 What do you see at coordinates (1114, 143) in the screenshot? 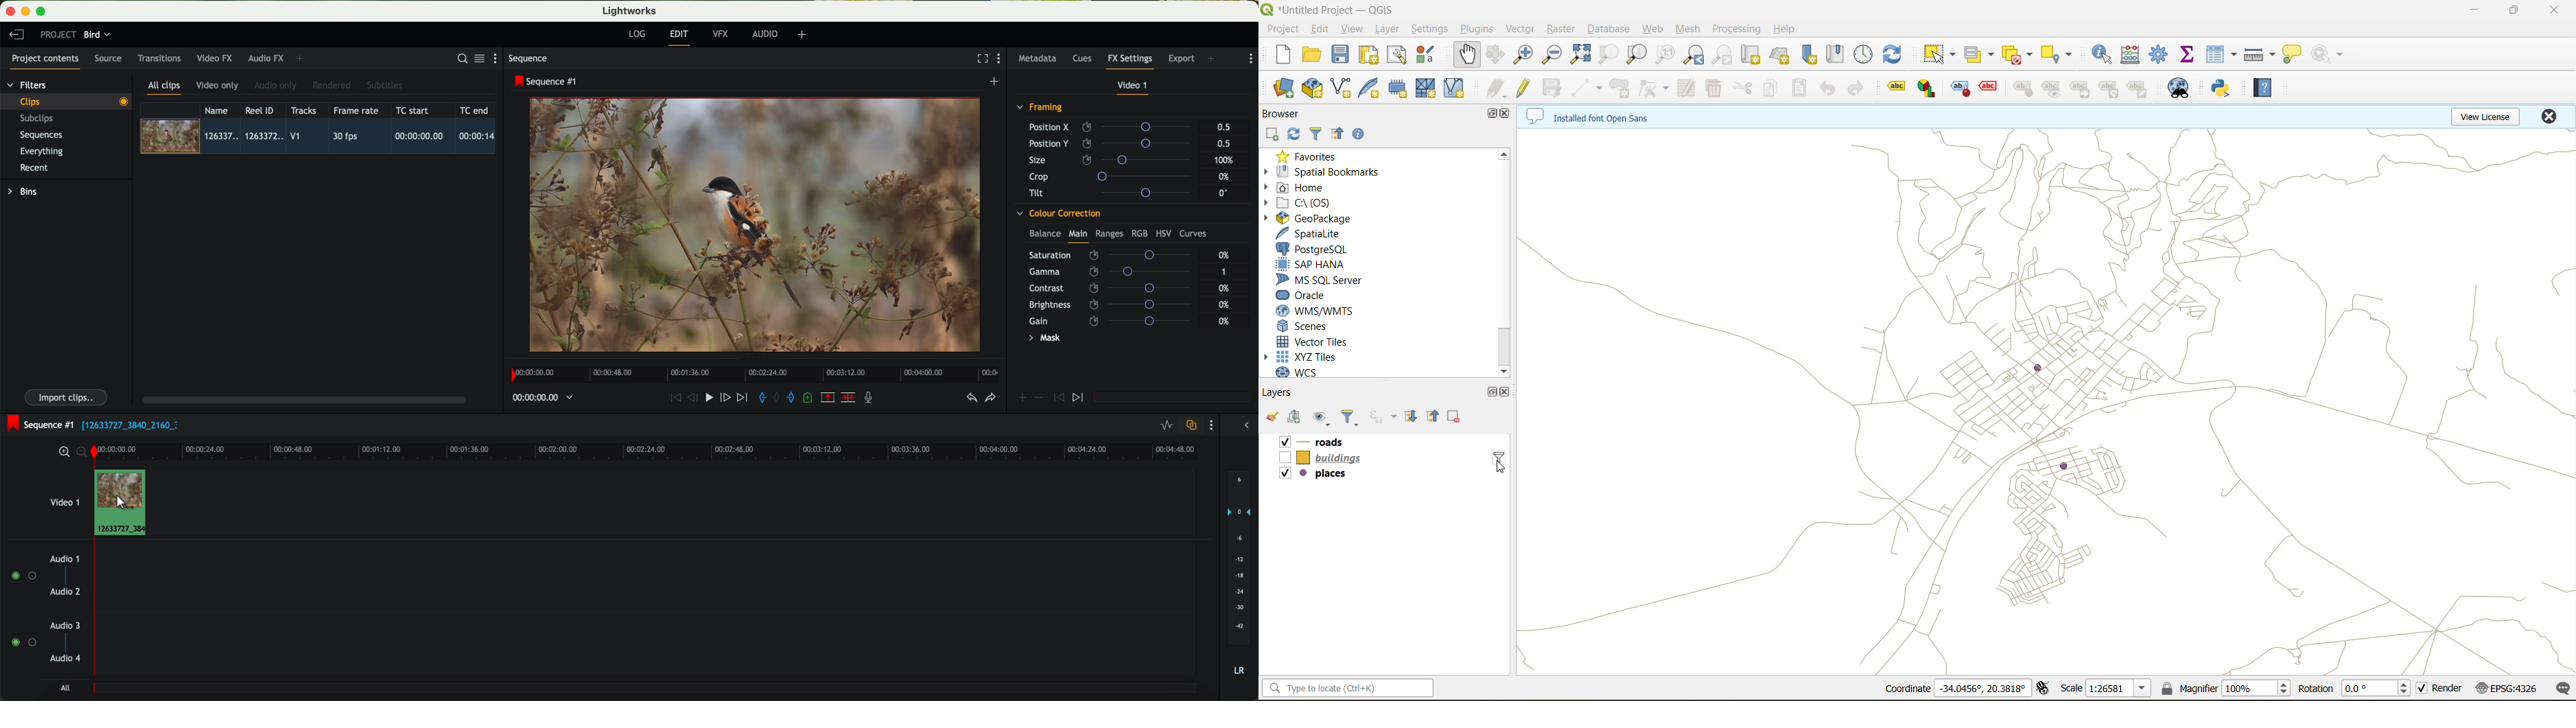
I see `position Y` at bounding box center [1114, 143].